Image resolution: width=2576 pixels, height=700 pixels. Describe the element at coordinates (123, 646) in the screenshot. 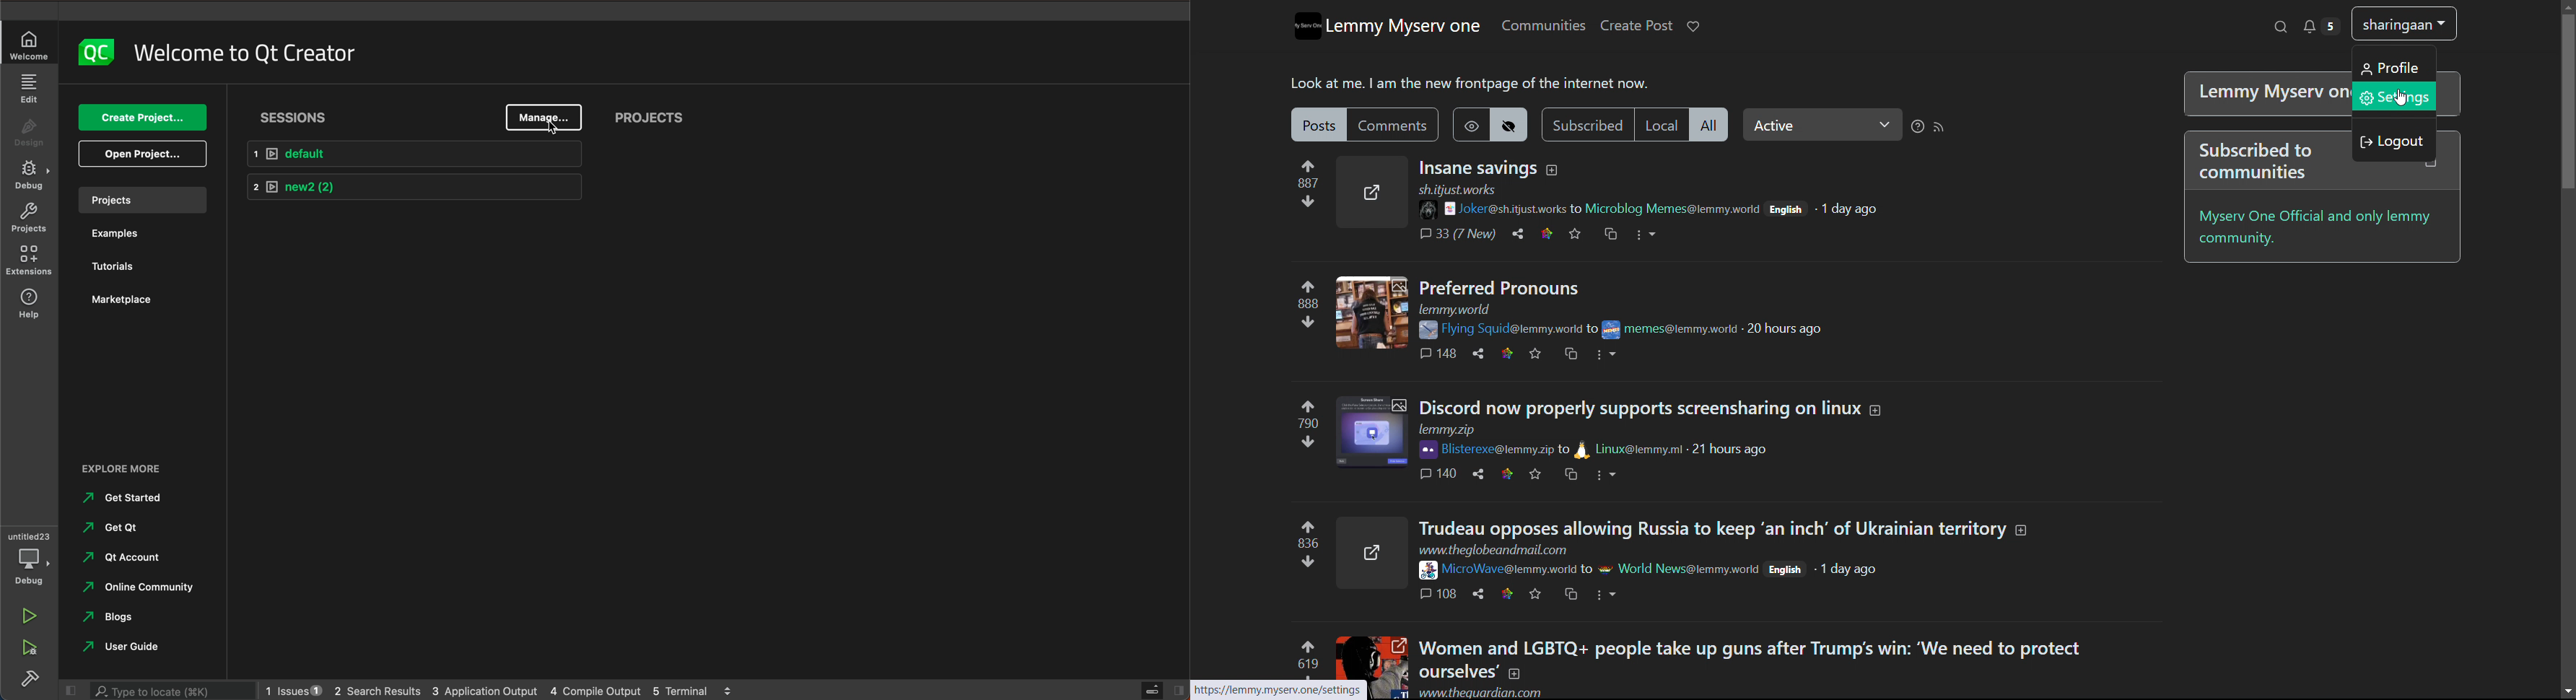

I see `user guide` at that location.